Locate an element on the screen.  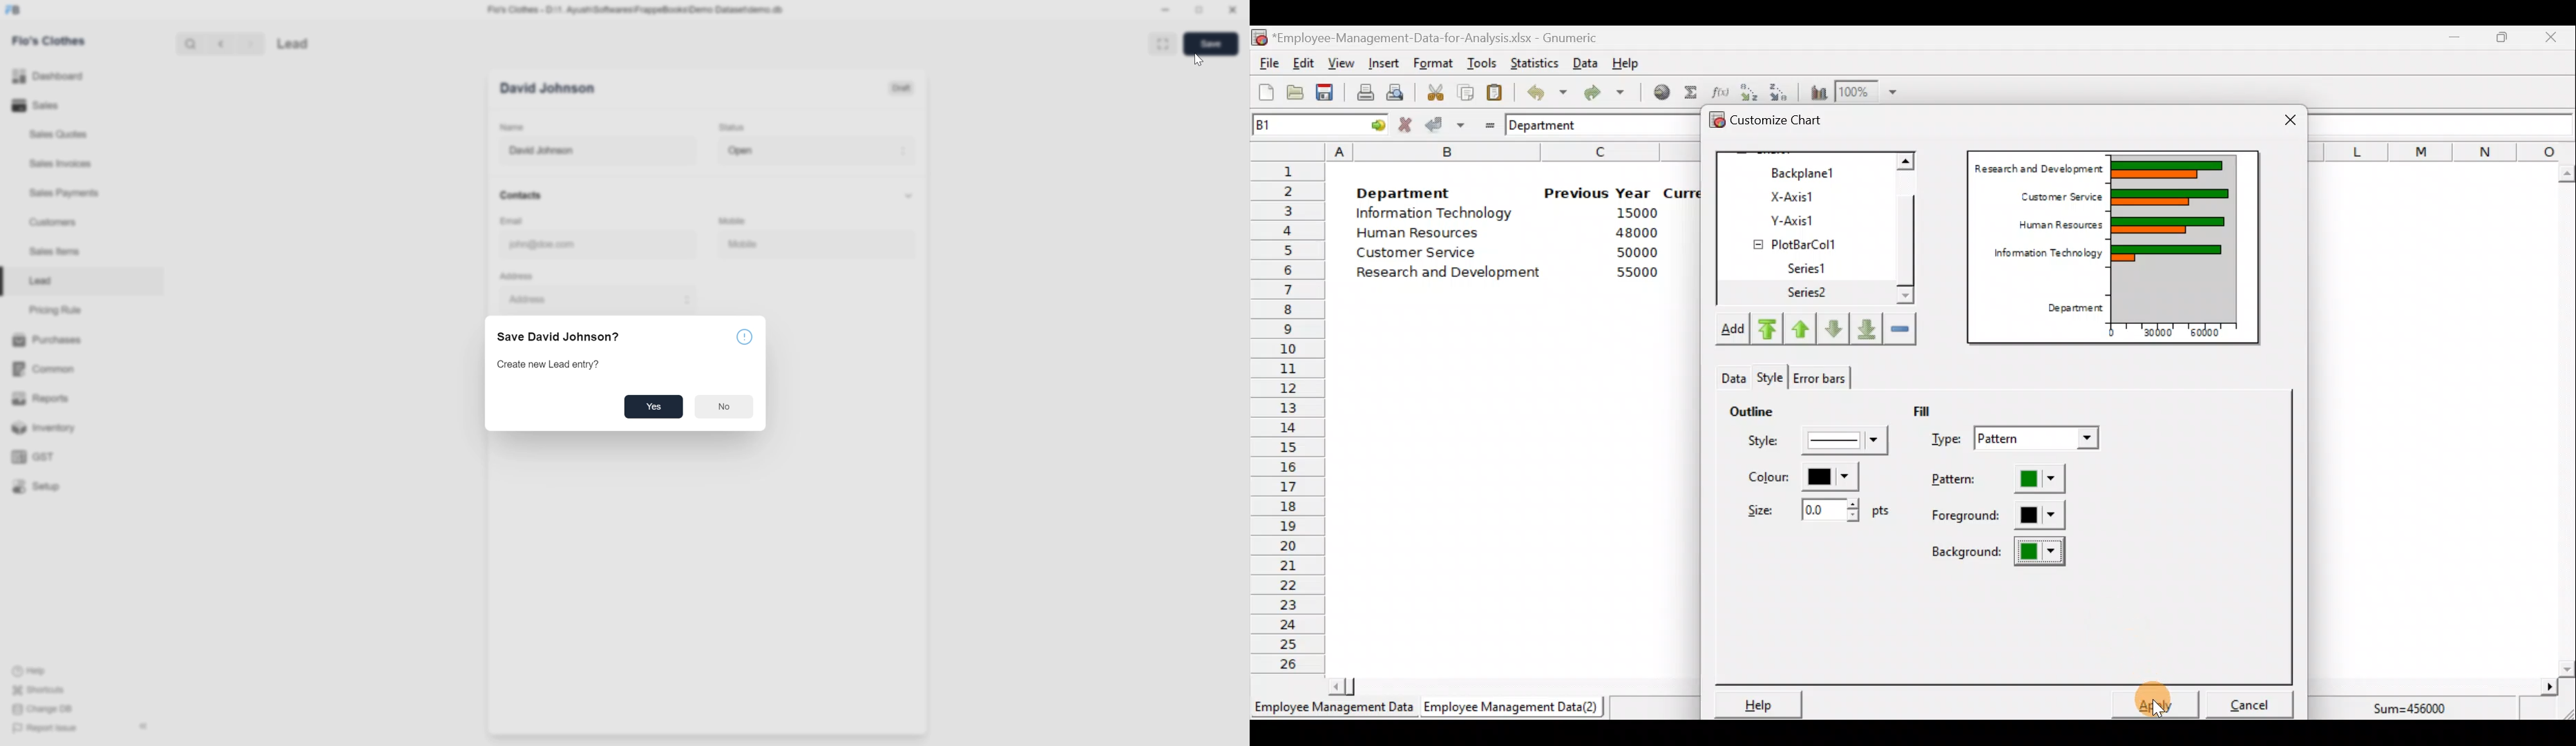
Close is located at coordinates (2550, 39).